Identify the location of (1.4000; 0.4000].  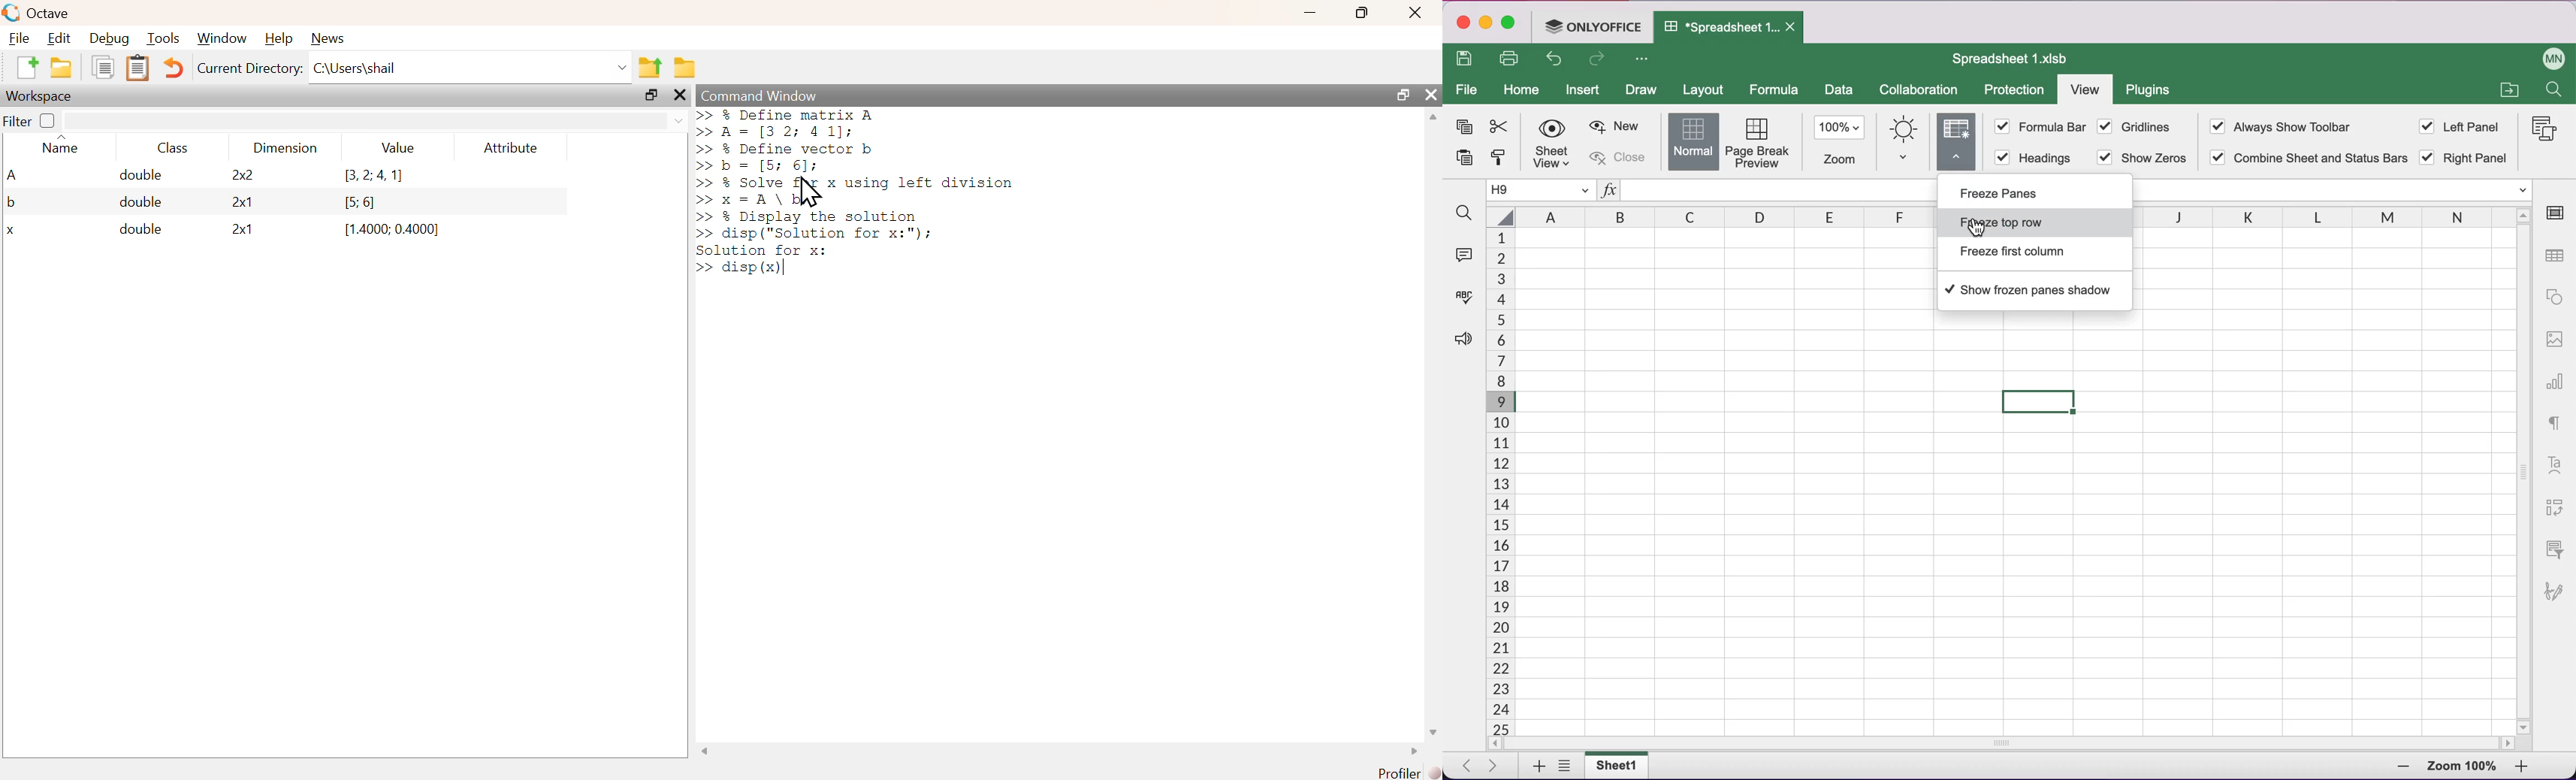
(385, 231).